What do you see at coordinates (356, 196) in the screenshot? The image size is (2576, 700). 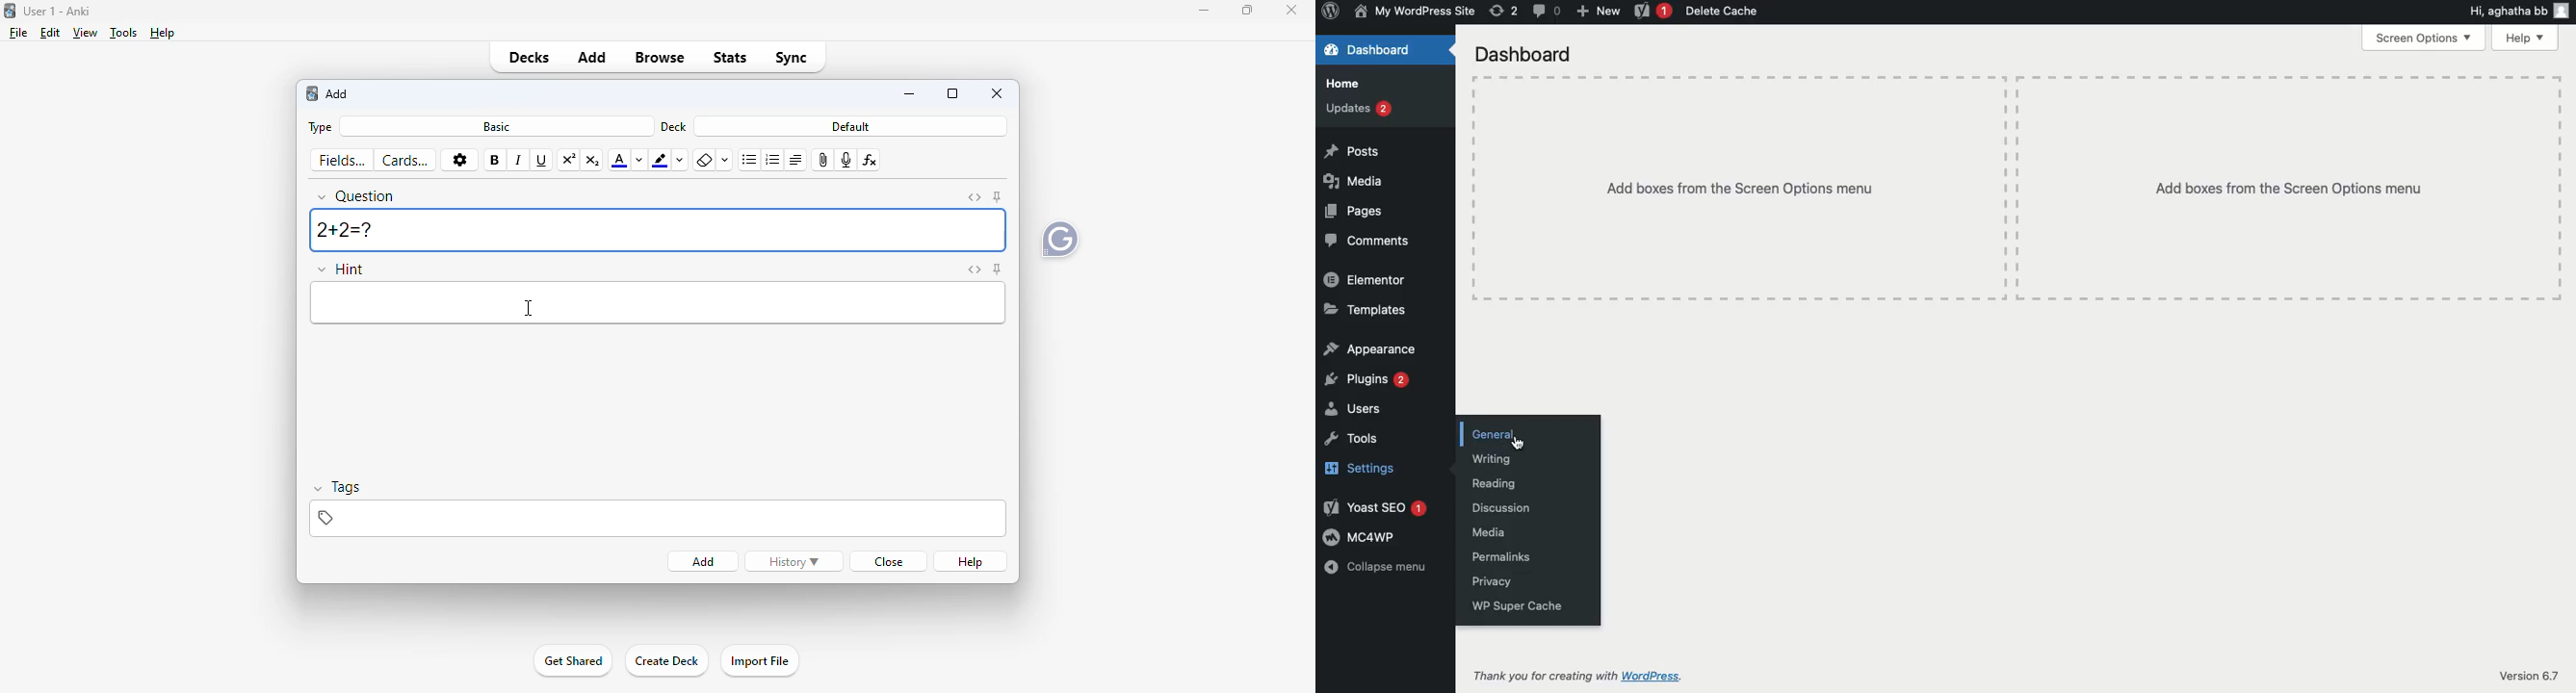 I see `question` at bounding box center [356, 196].